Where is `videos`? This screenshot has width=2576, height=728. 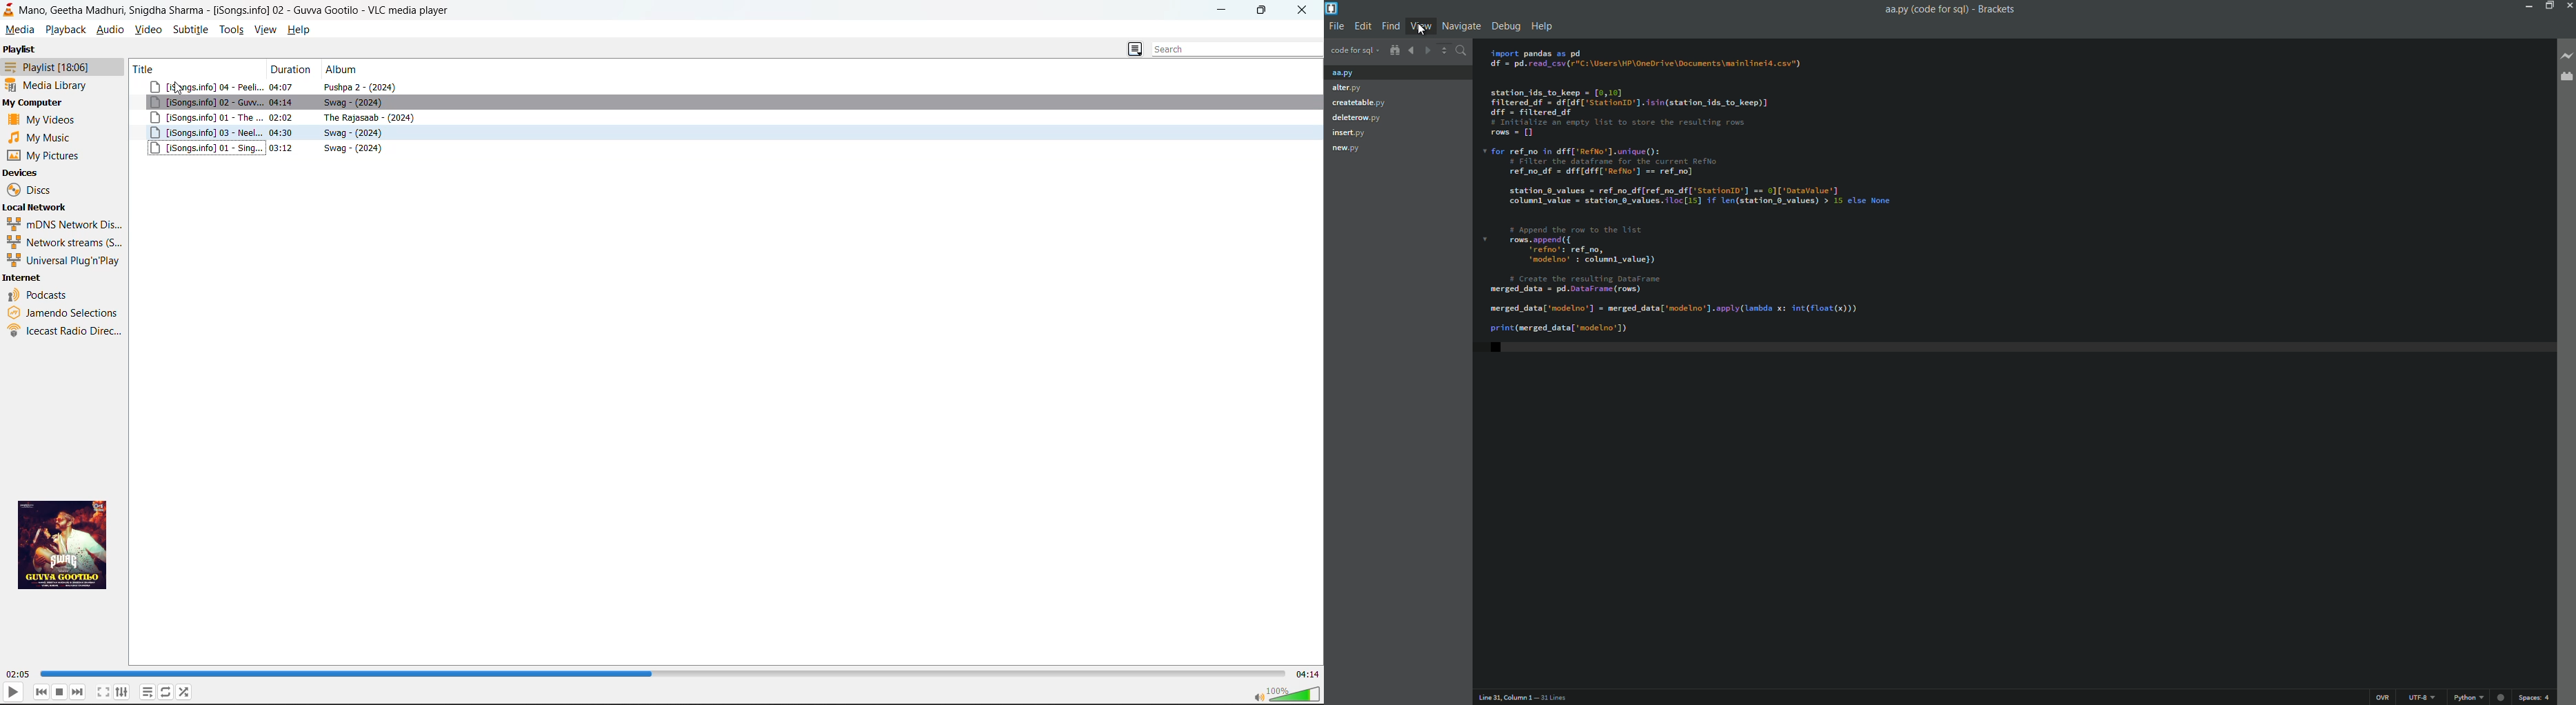
videos is located at coordinates (45, 119).